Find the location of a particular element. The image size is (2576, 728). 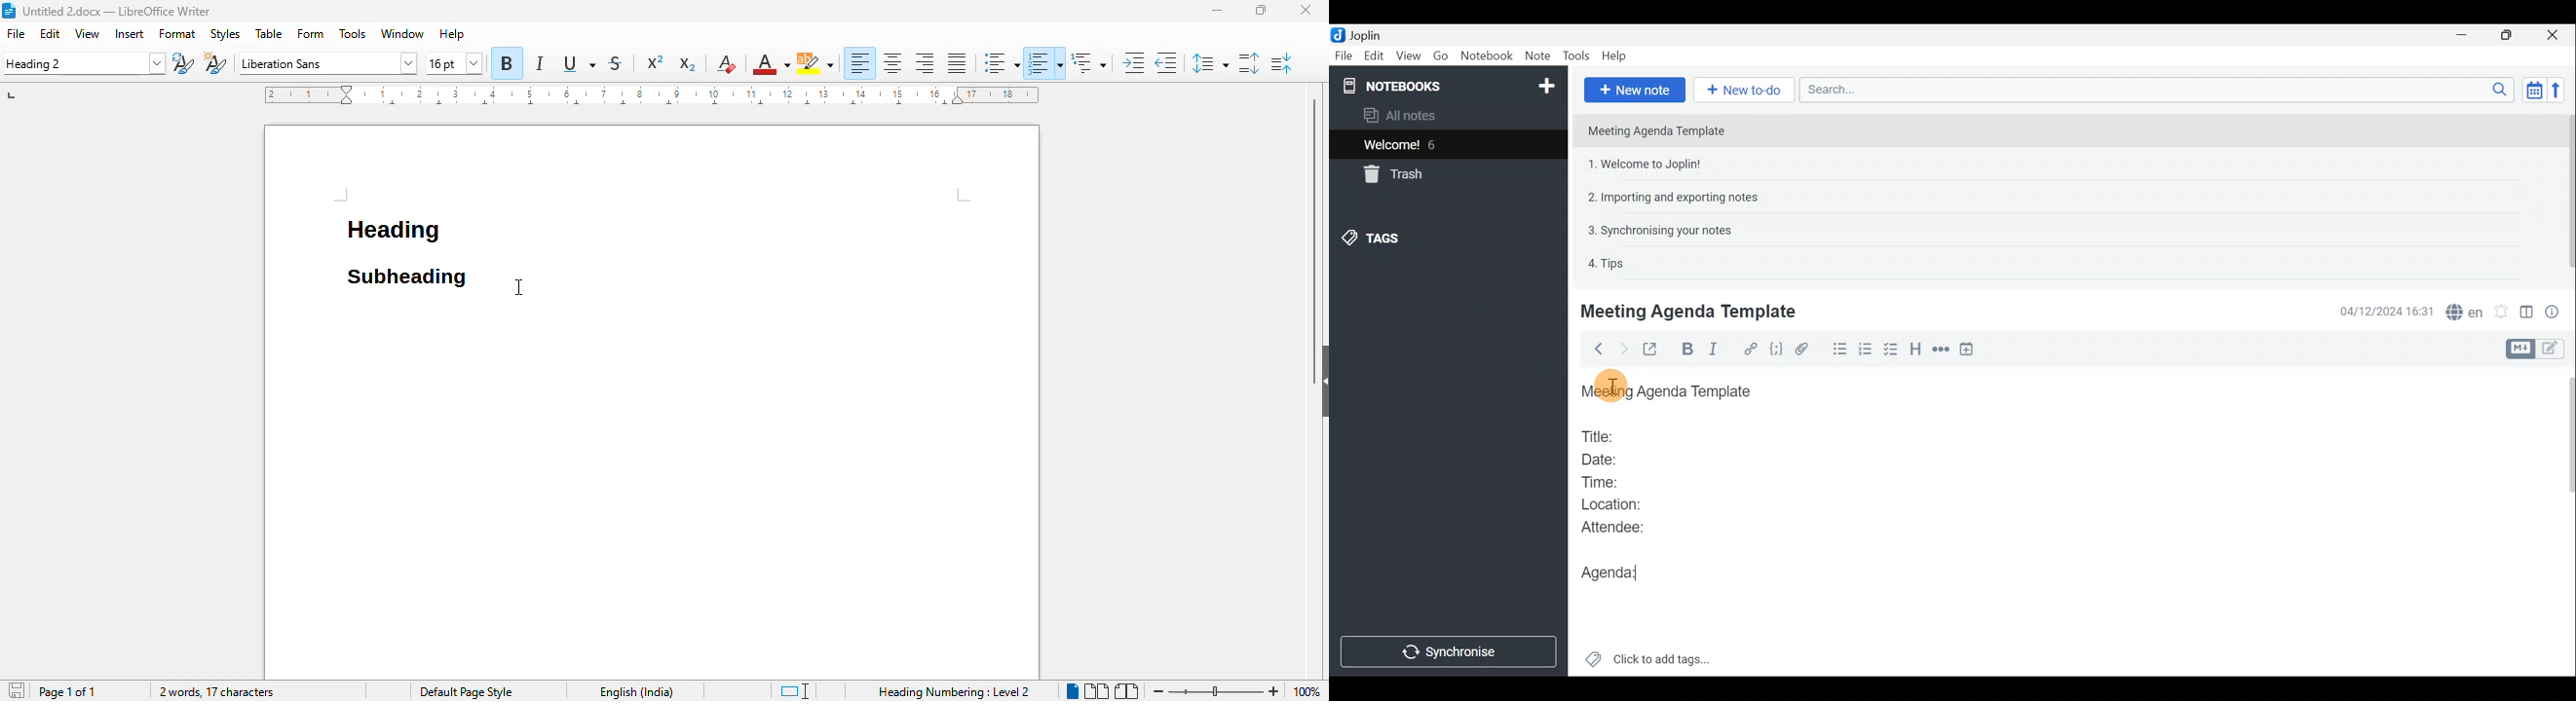

4. Tips is located at coordinates (1607, 263).